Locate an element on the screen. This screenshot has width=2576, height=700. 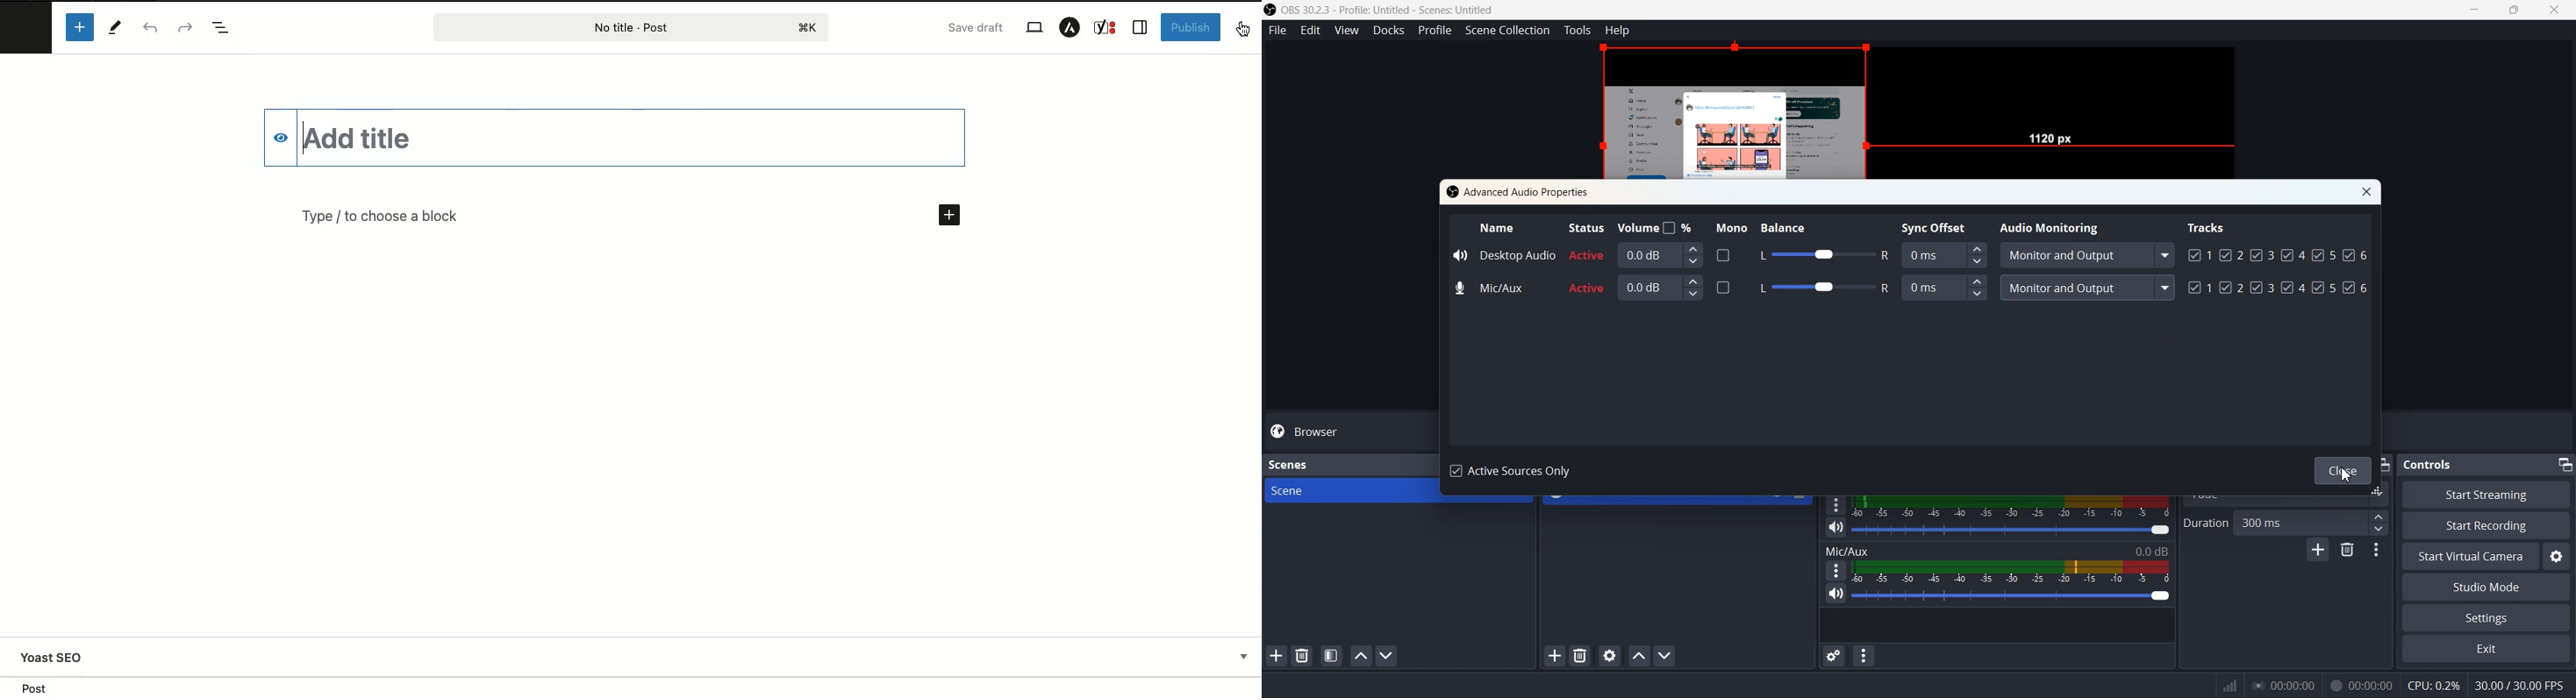
Audio mixer menu is located at coordinates (1865, 656).